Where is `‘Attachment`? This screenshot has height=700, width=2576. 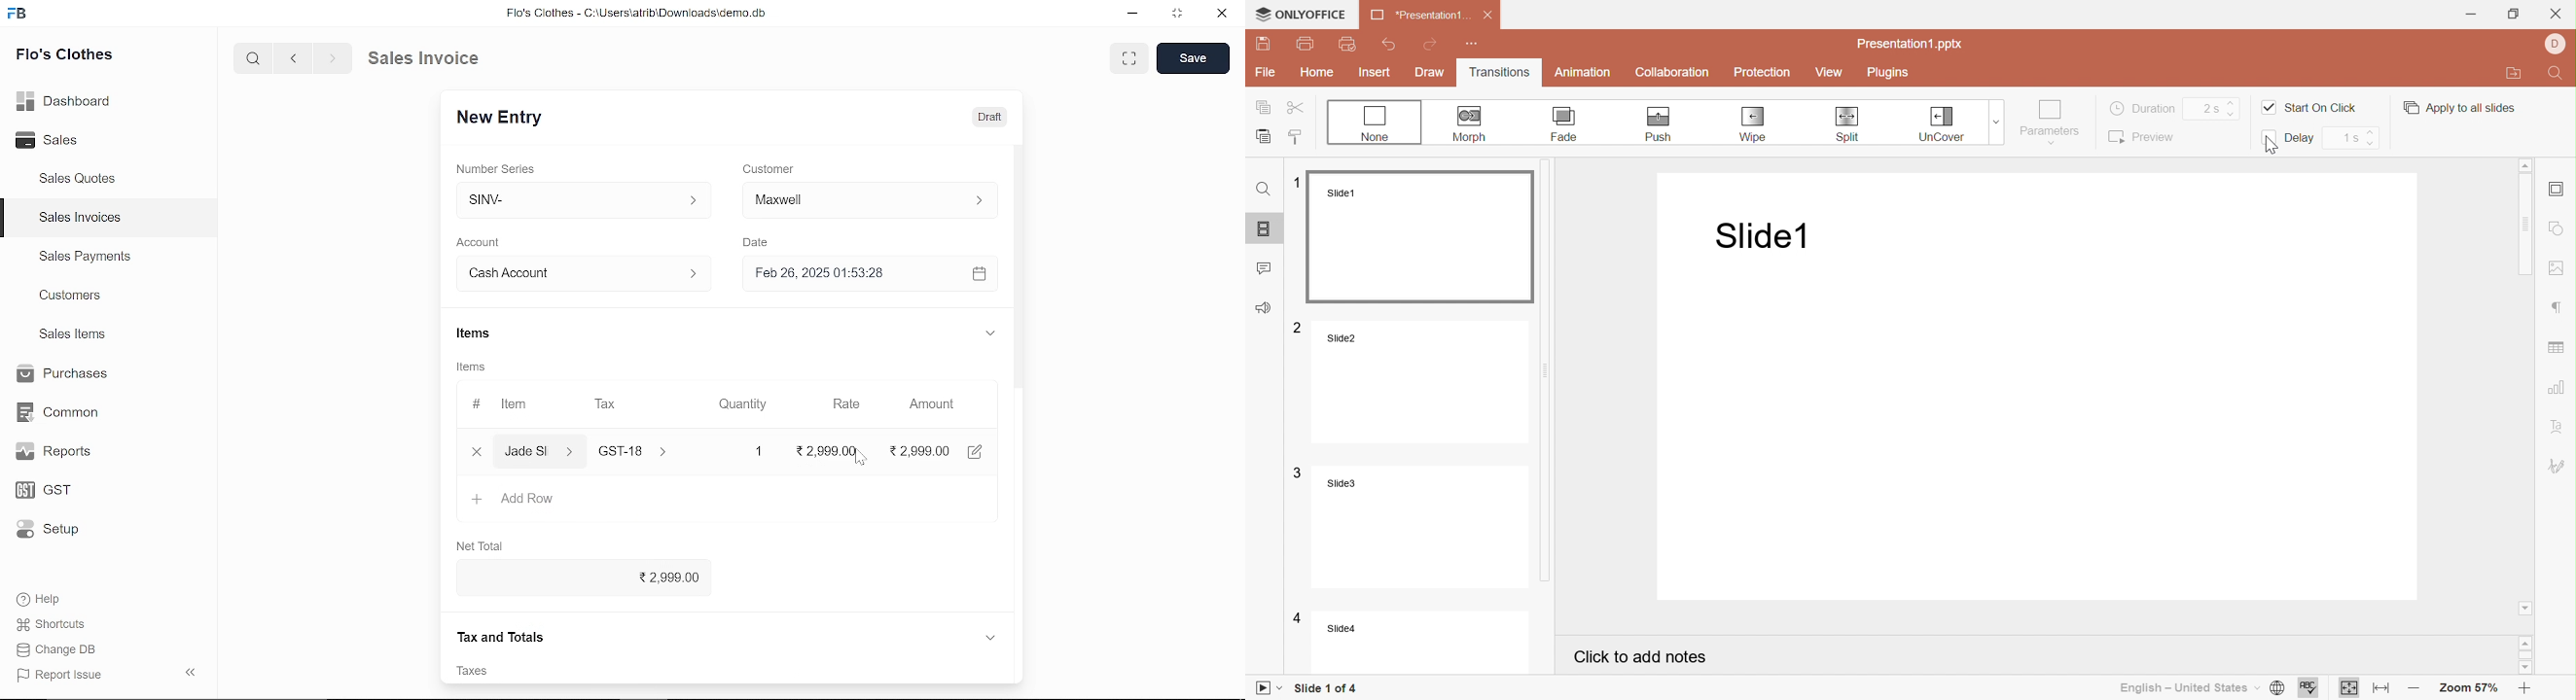 ‘Attachment is located at coordinates (769, 671).